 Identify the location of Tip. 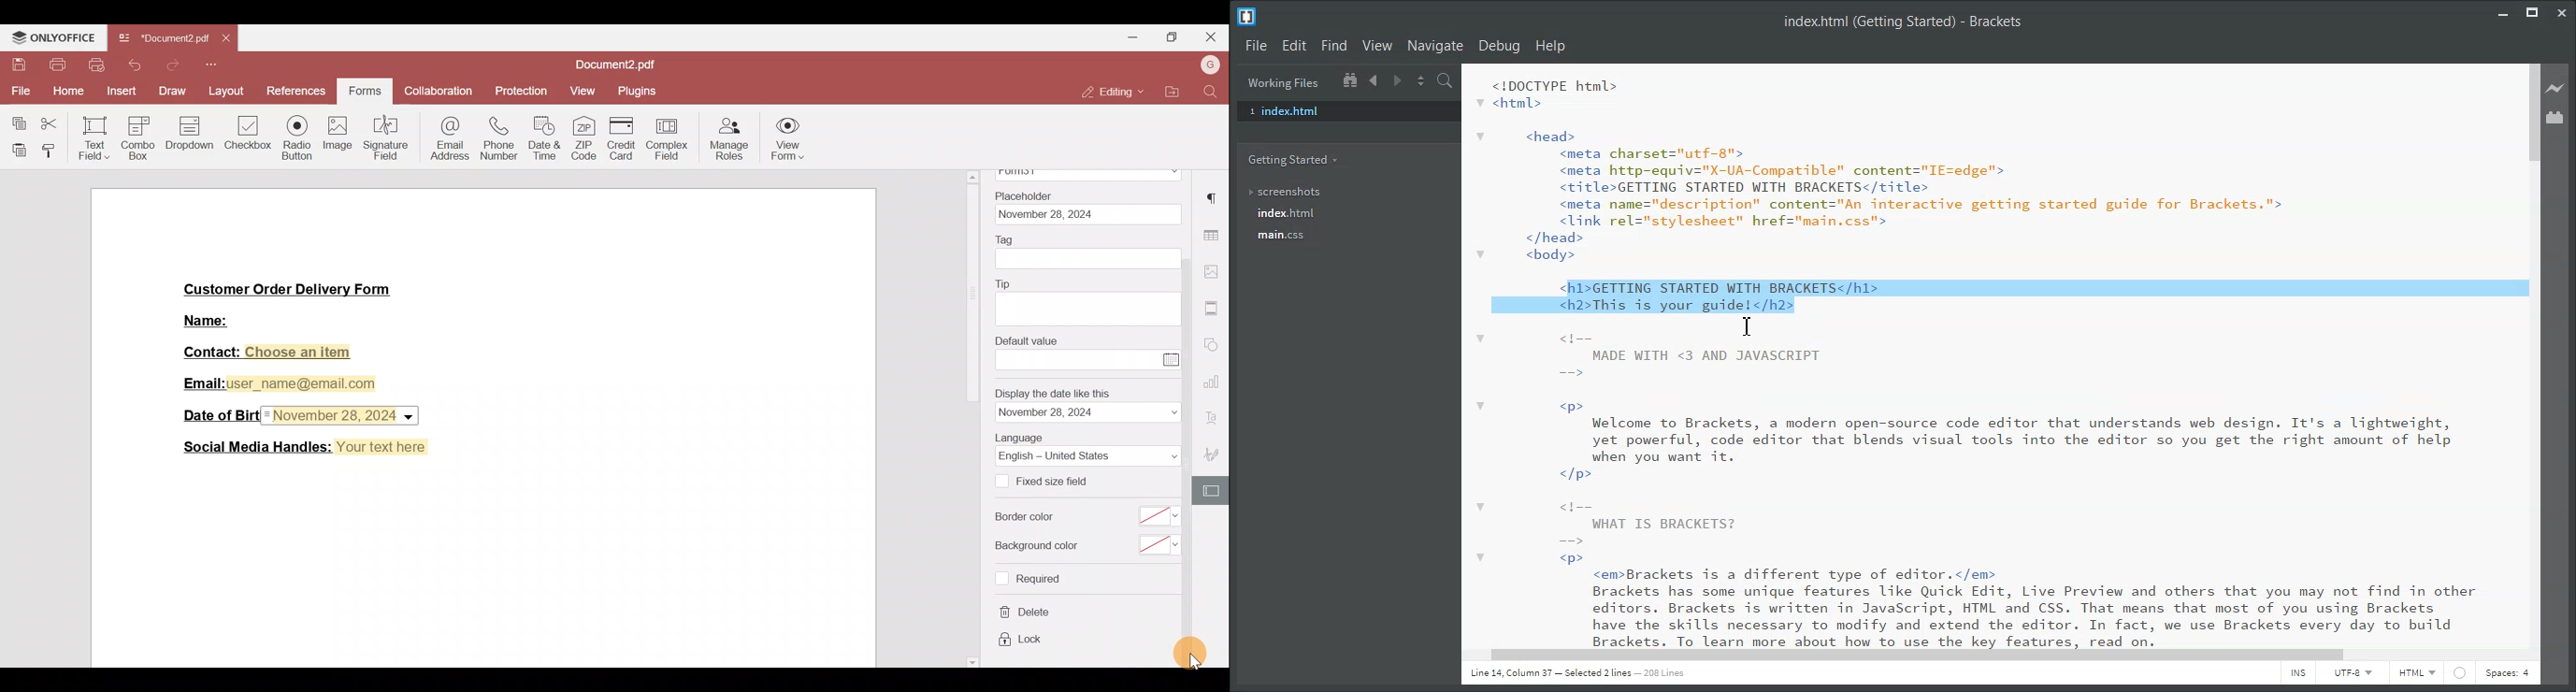
(1006, 284).